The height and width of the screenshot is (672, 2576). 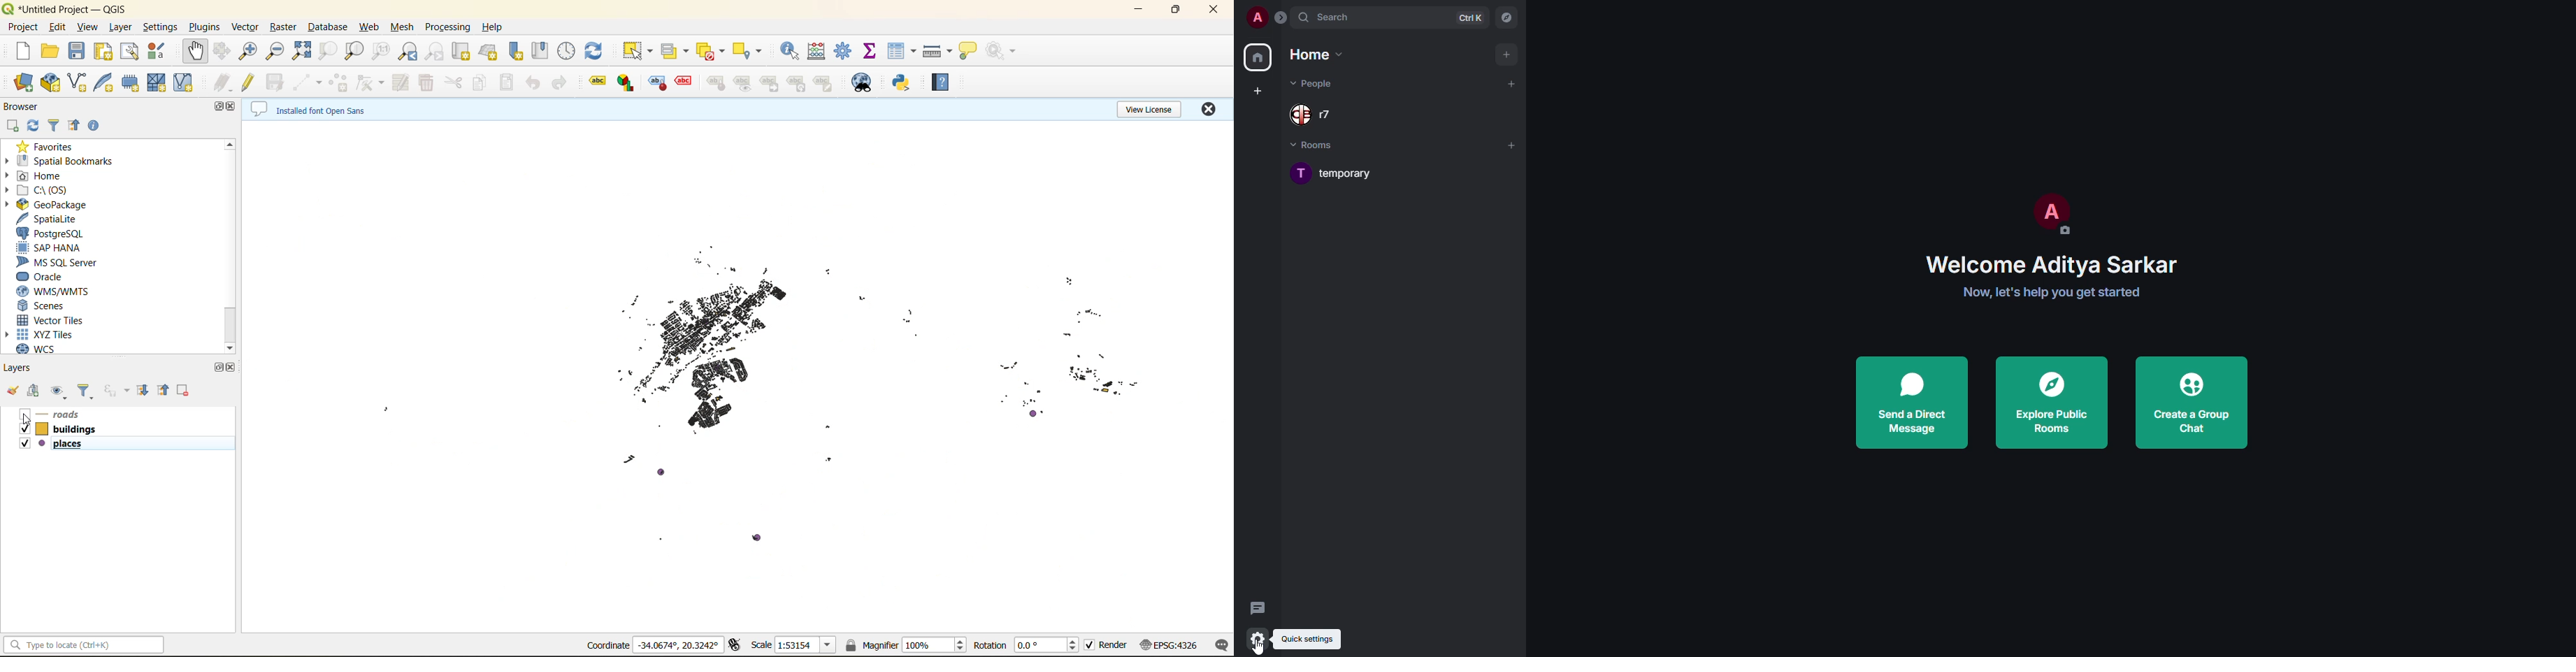 What do you see at coordinates (106, 83) in the screenshot?
I see `new spatialite` at bounding box center [106, 83].